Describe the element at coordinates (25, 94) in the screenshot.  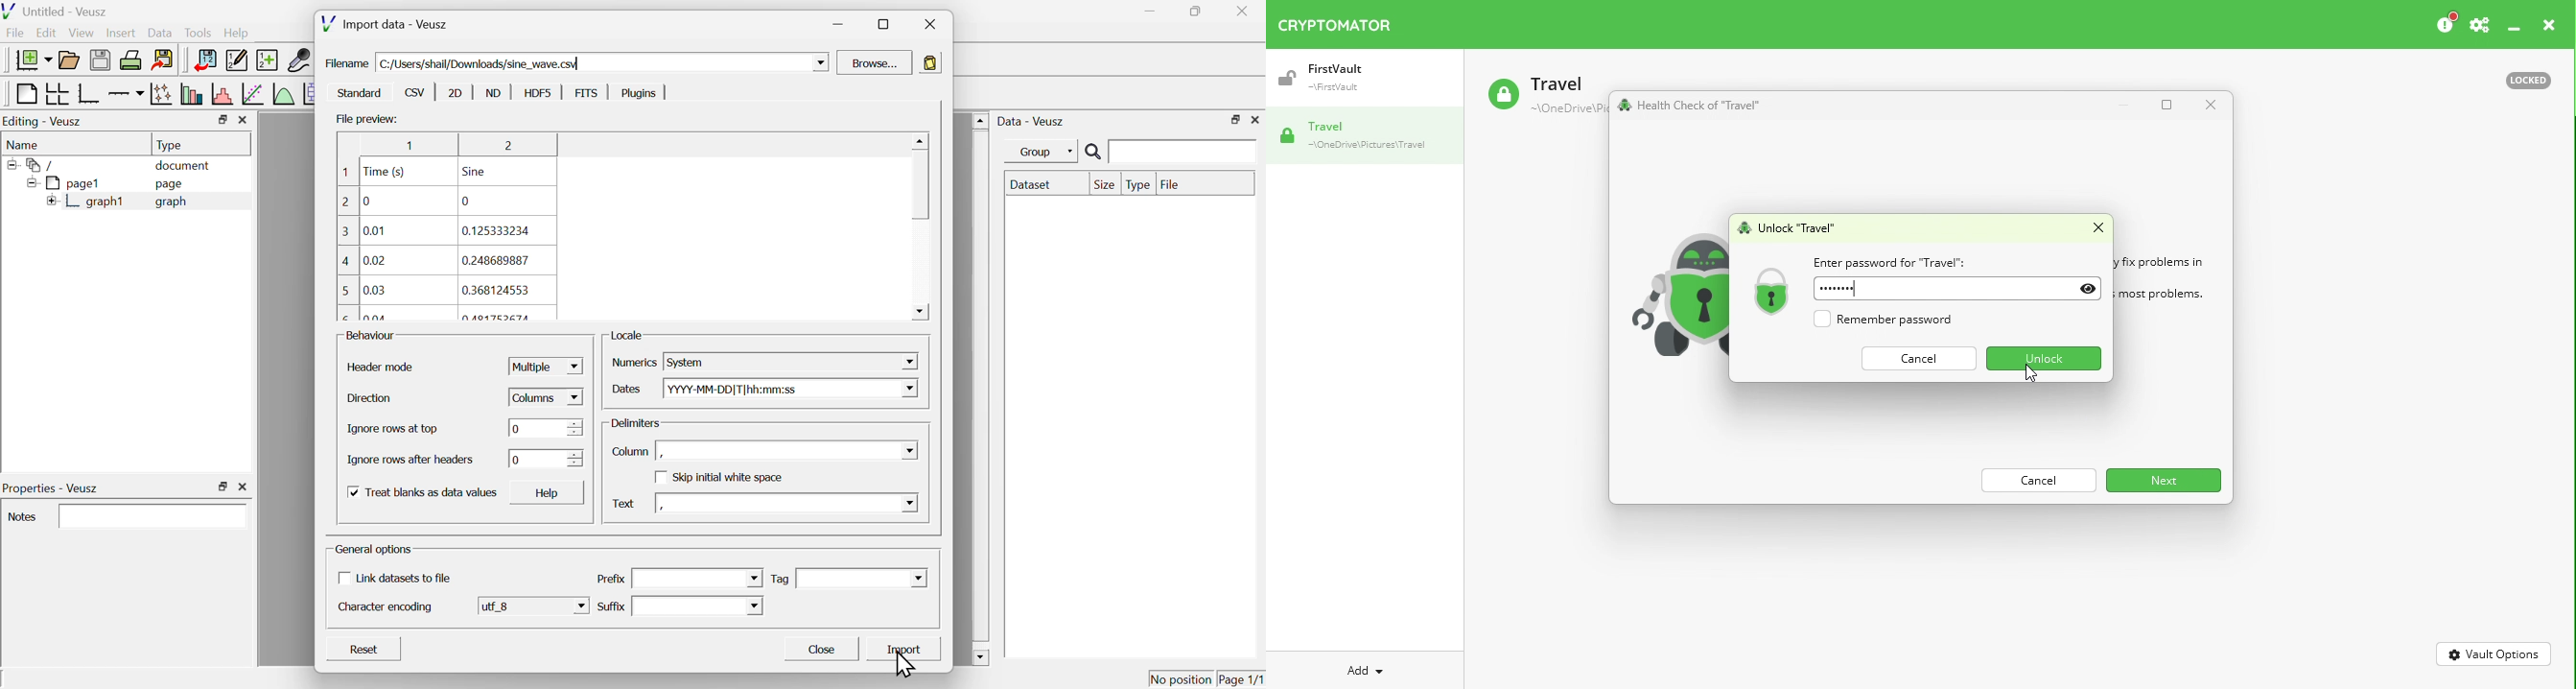
I see `blank page` at that location.